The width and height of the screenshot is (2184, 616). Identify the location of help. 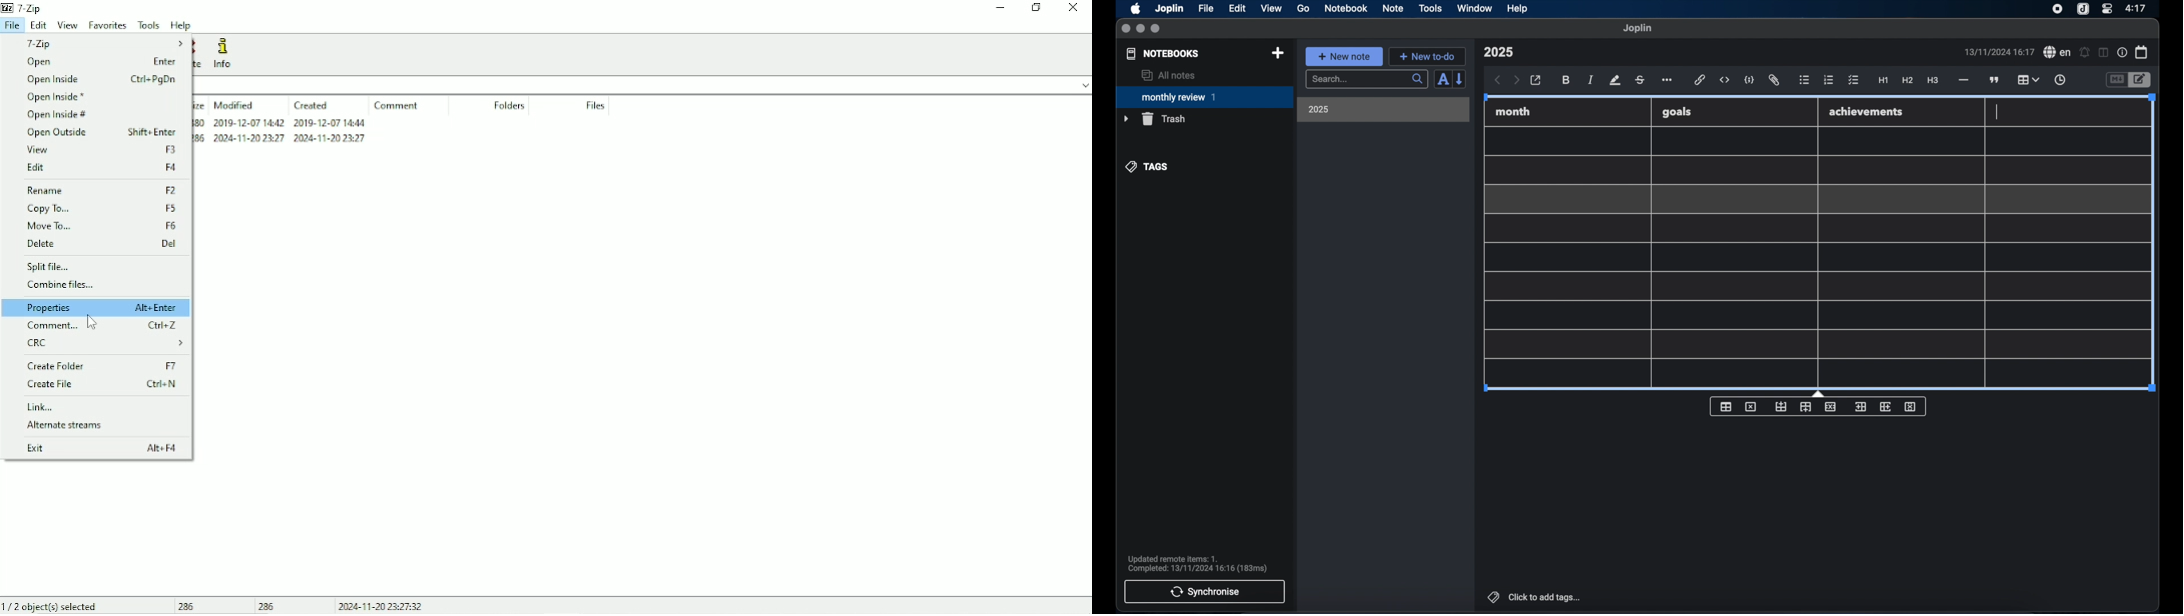
(1518, 9).